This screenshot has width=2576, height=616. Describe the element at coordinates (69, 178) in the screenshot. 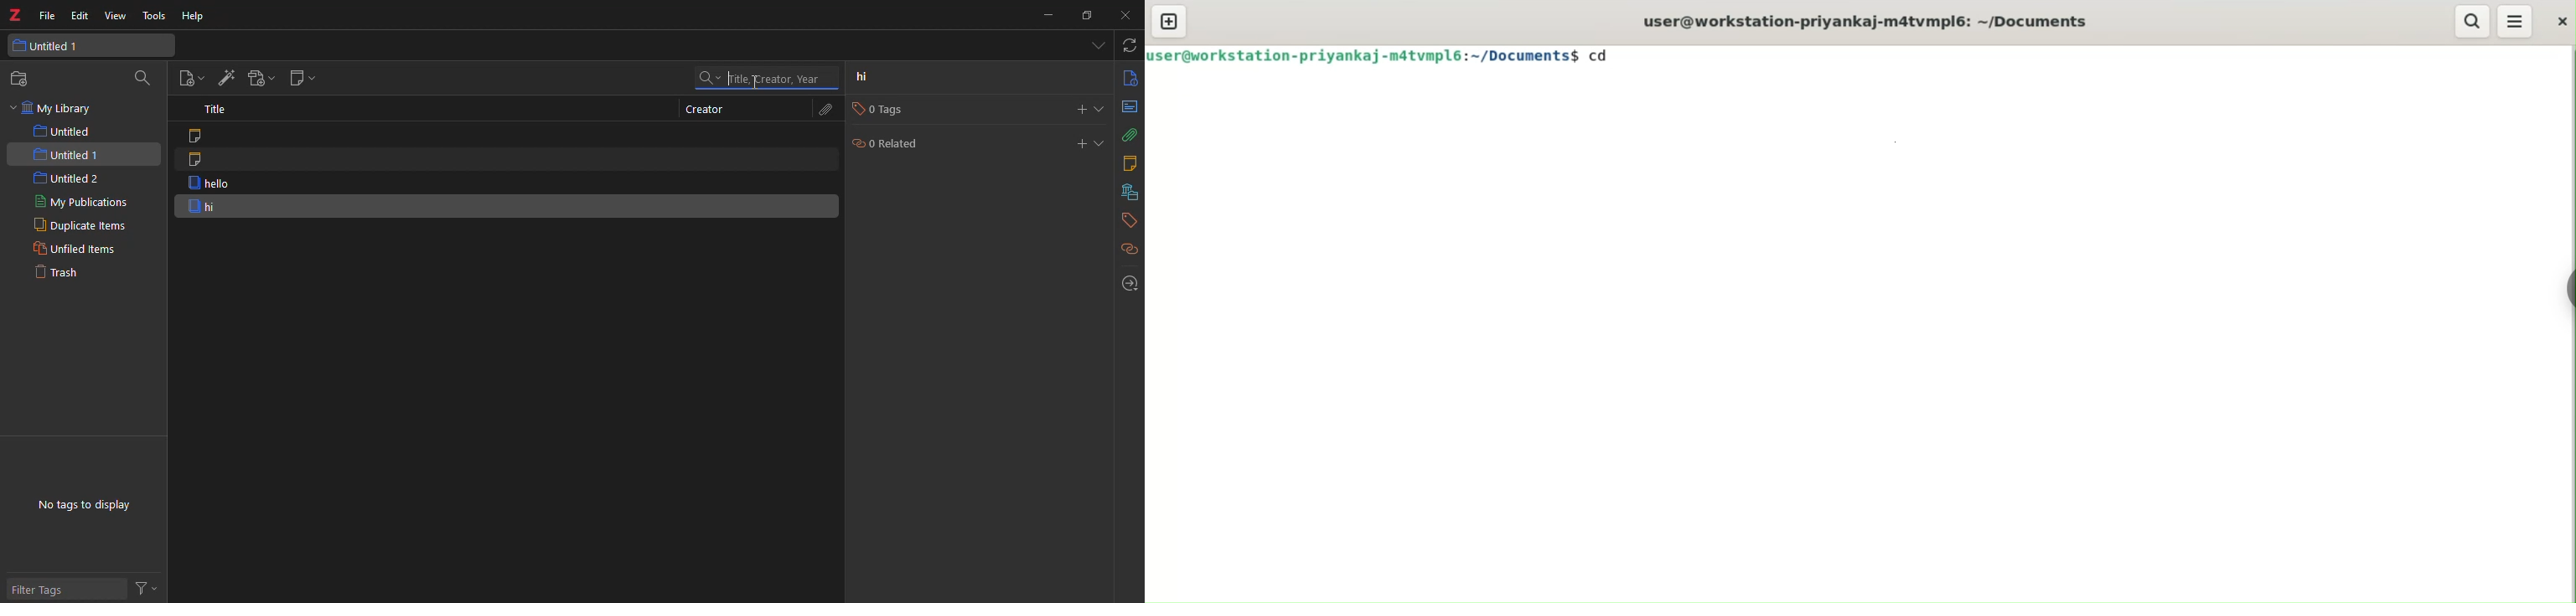

I see `untitled 2` at that location.